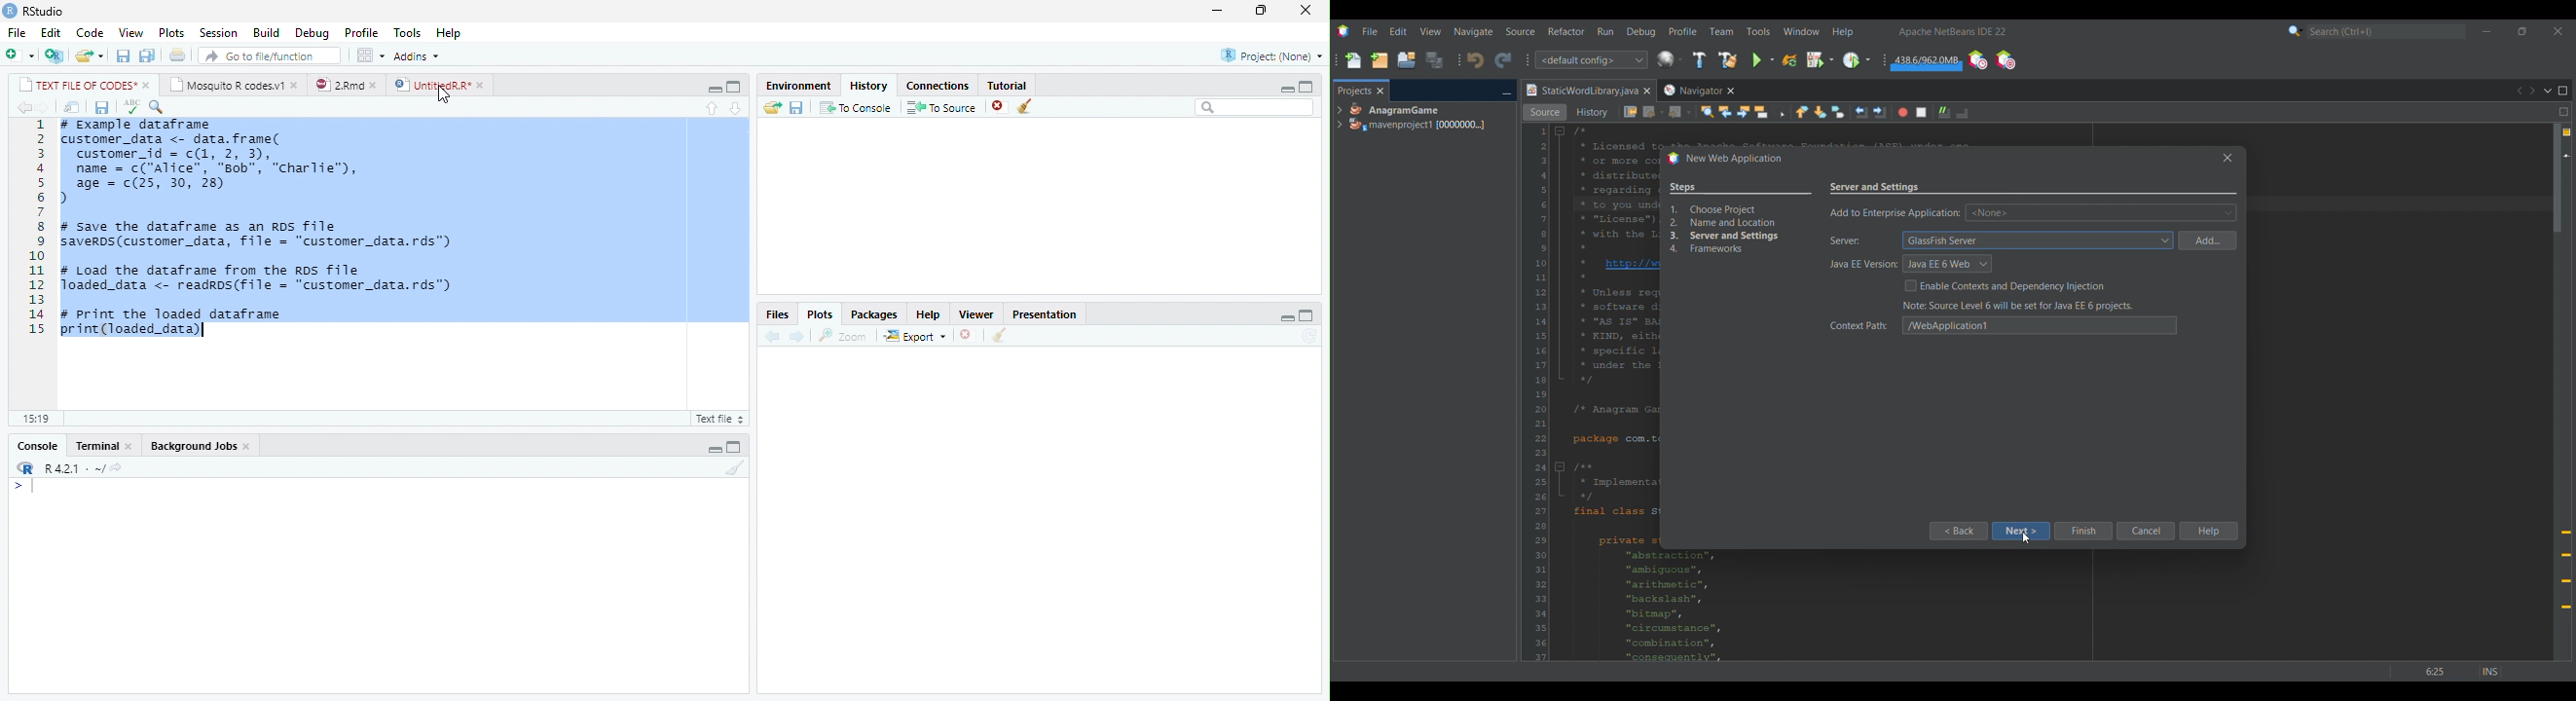 The image size is (2576, 728). What do you see at coordinates (17, 32) in the screenshot?
I see `File` at bounding box center [17, 32].